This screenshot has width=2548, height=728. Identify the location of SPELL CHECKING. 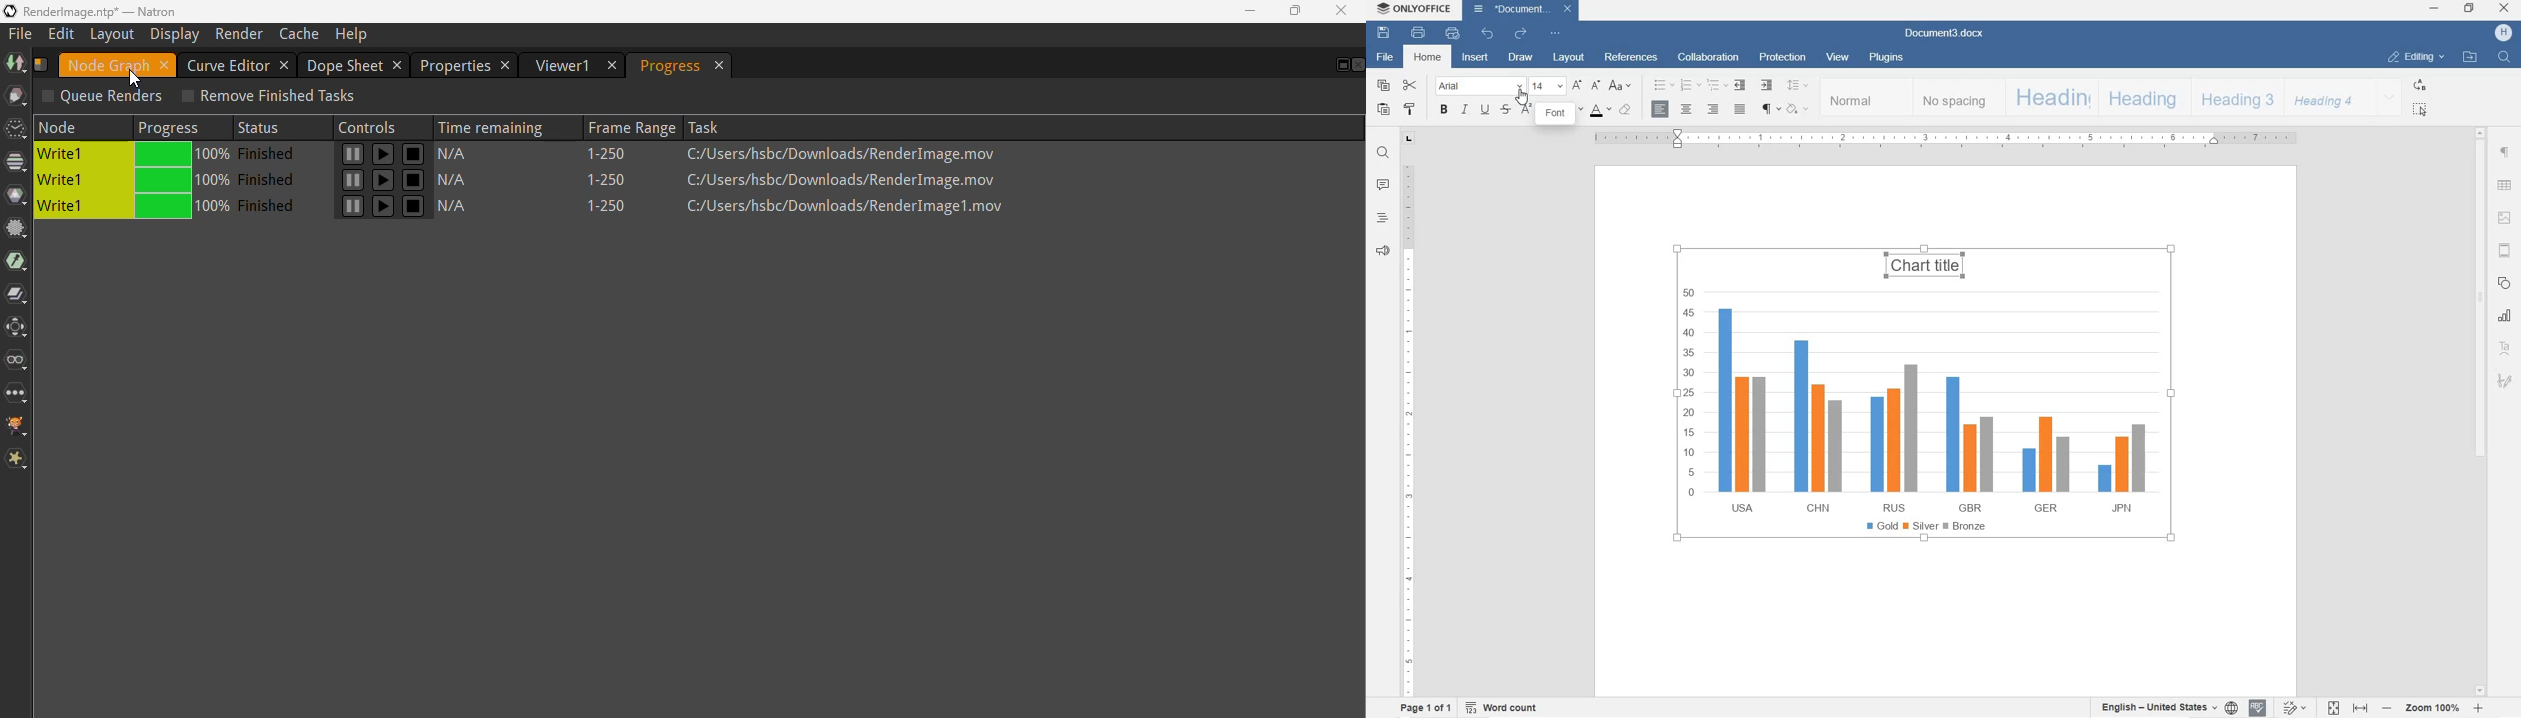
(2259, 708).